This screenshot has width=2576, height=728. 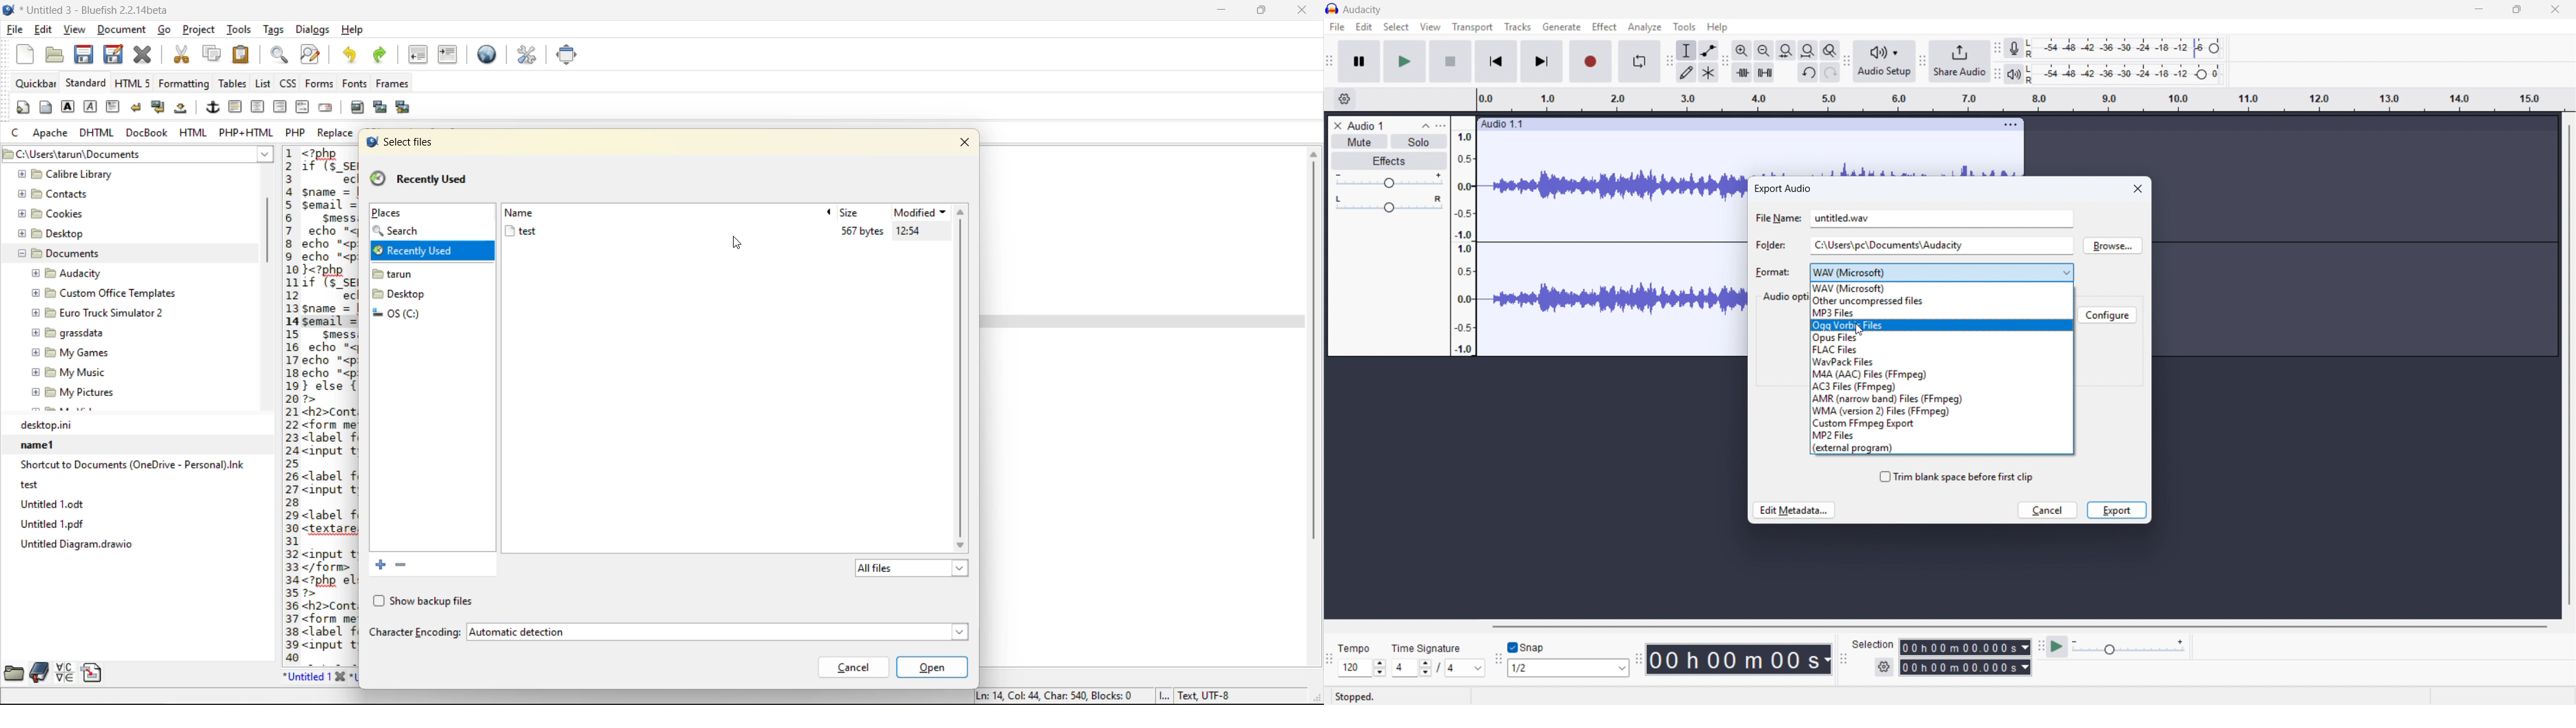 I want to click on Trim audio outside selection , so click(x=1741, y=72).